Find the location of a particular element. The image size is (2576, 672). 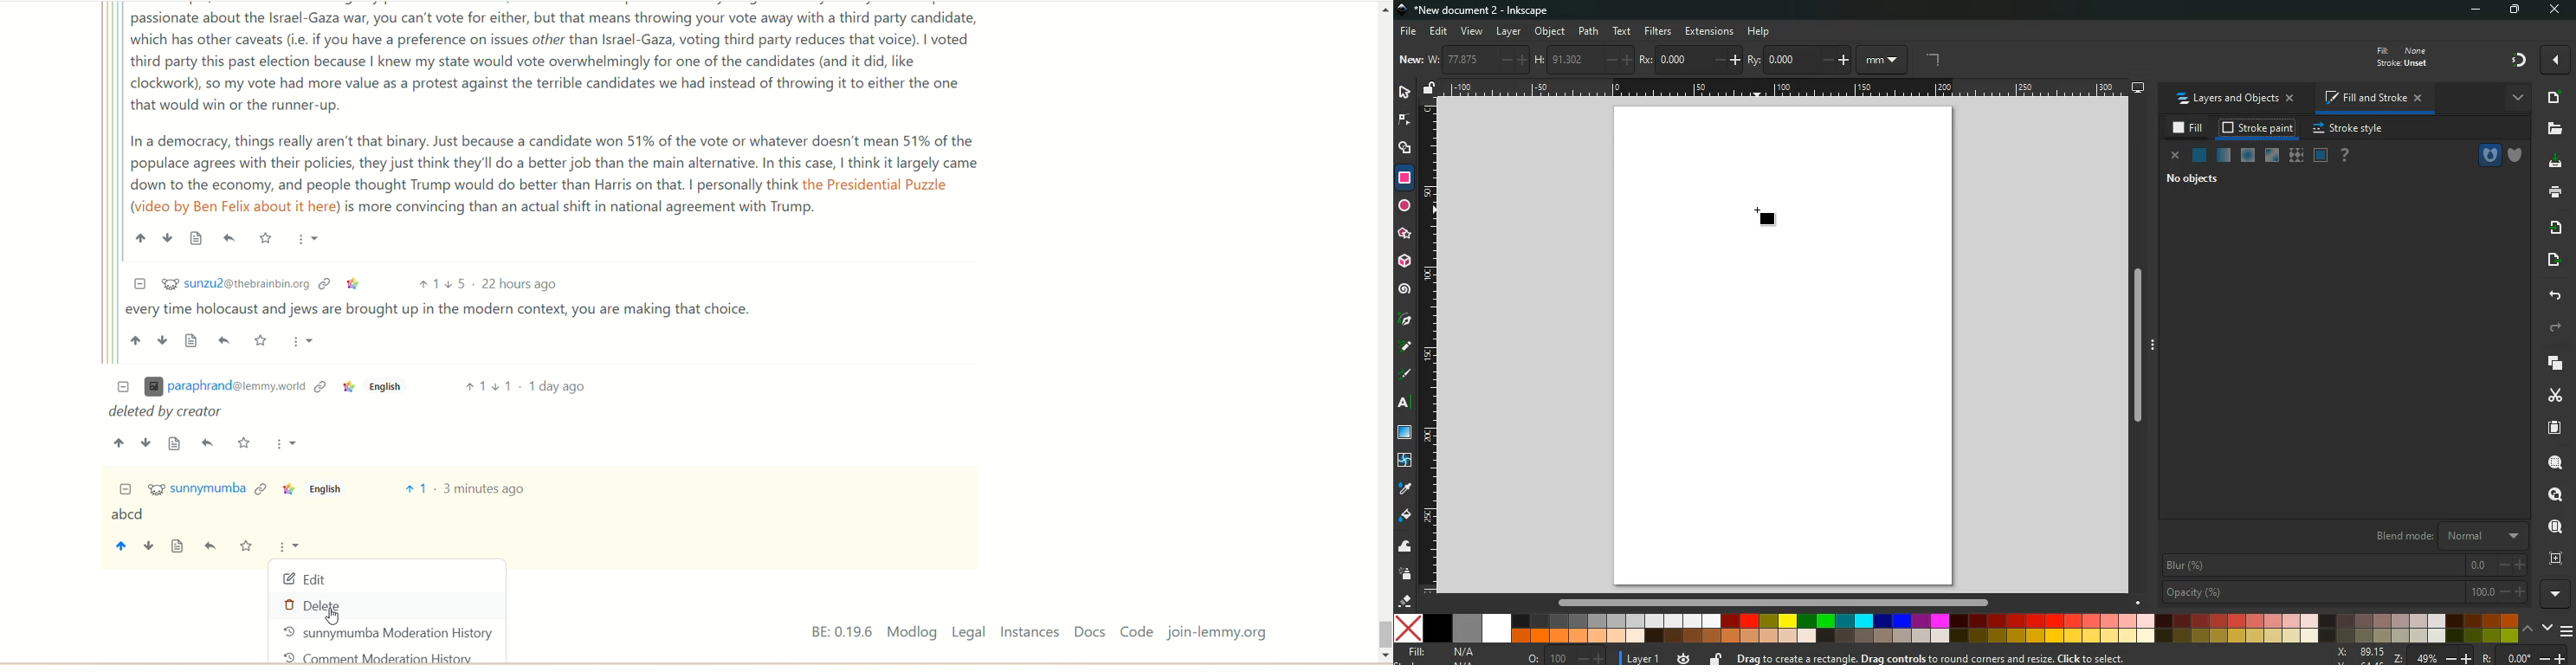

Downvote is located at coordinates (167, 237).